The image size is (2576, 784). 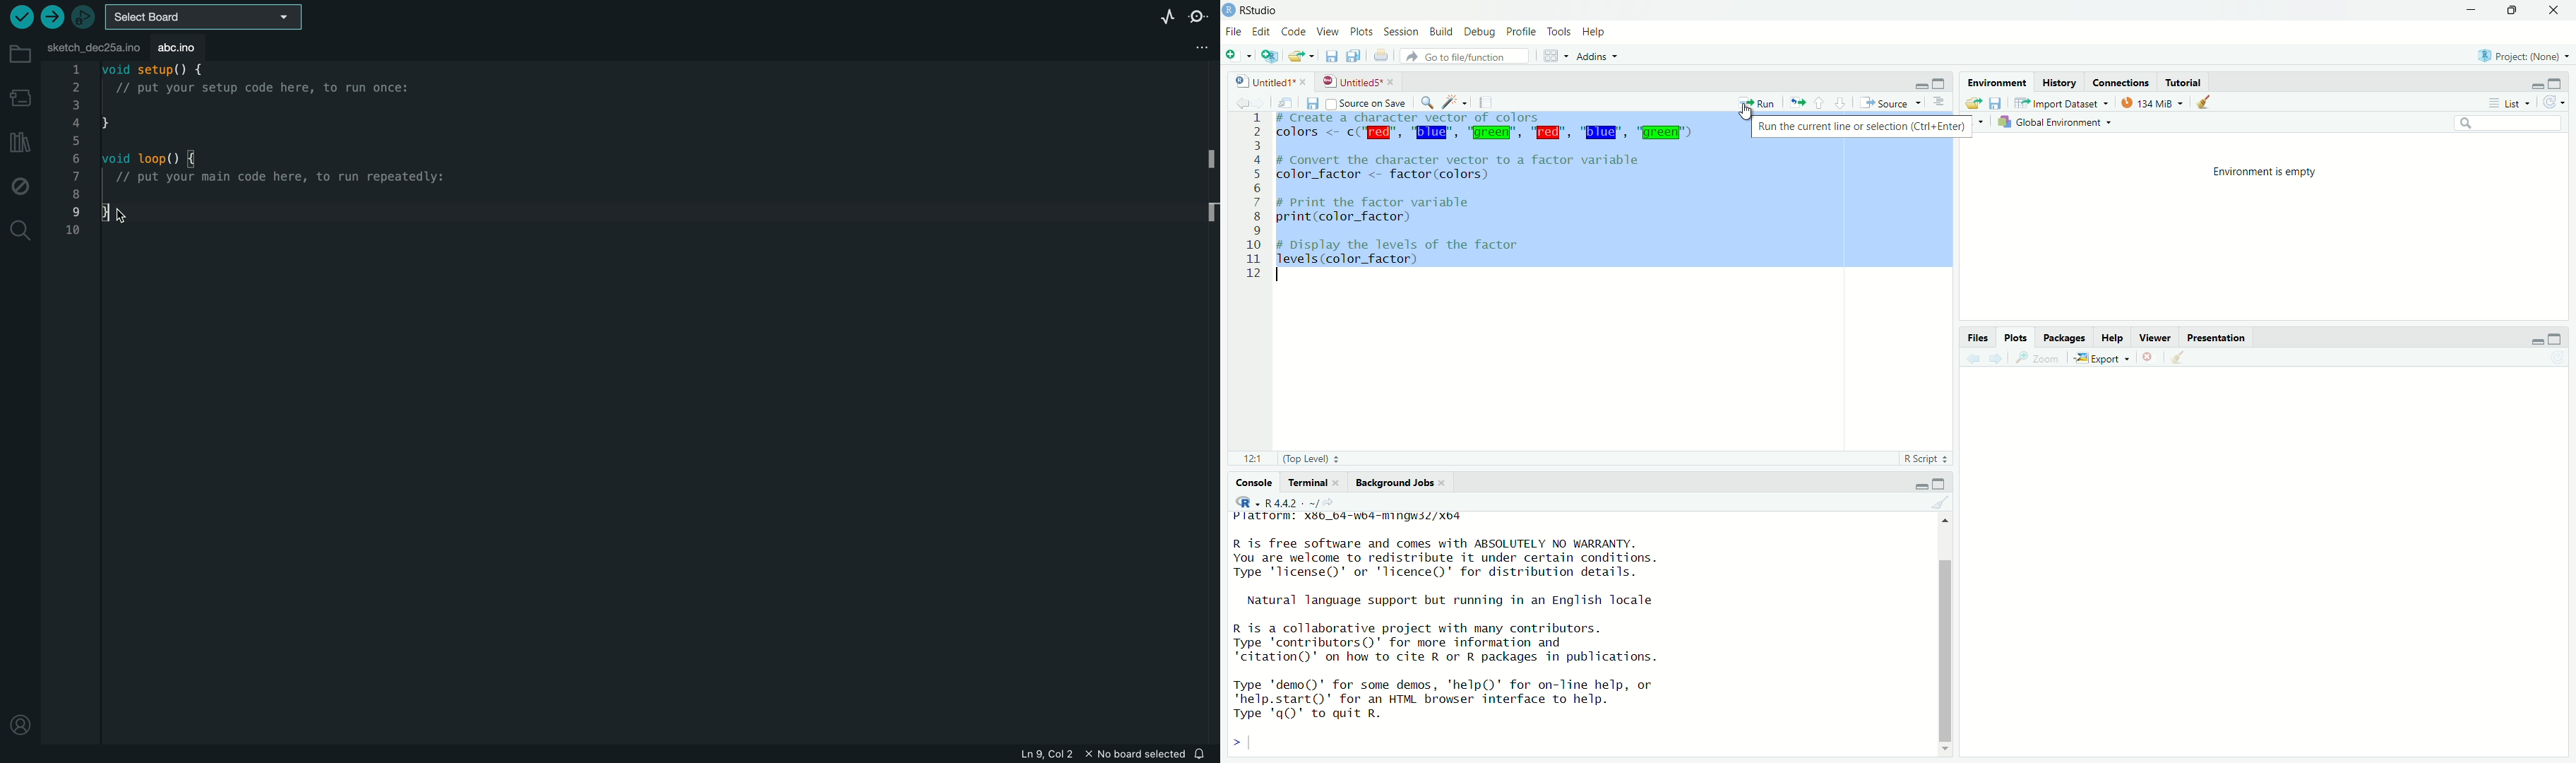 What do you see at coordinates (1971, 102) in the screenshot?
I see `load workspace` at bounding box center [1971, 102].